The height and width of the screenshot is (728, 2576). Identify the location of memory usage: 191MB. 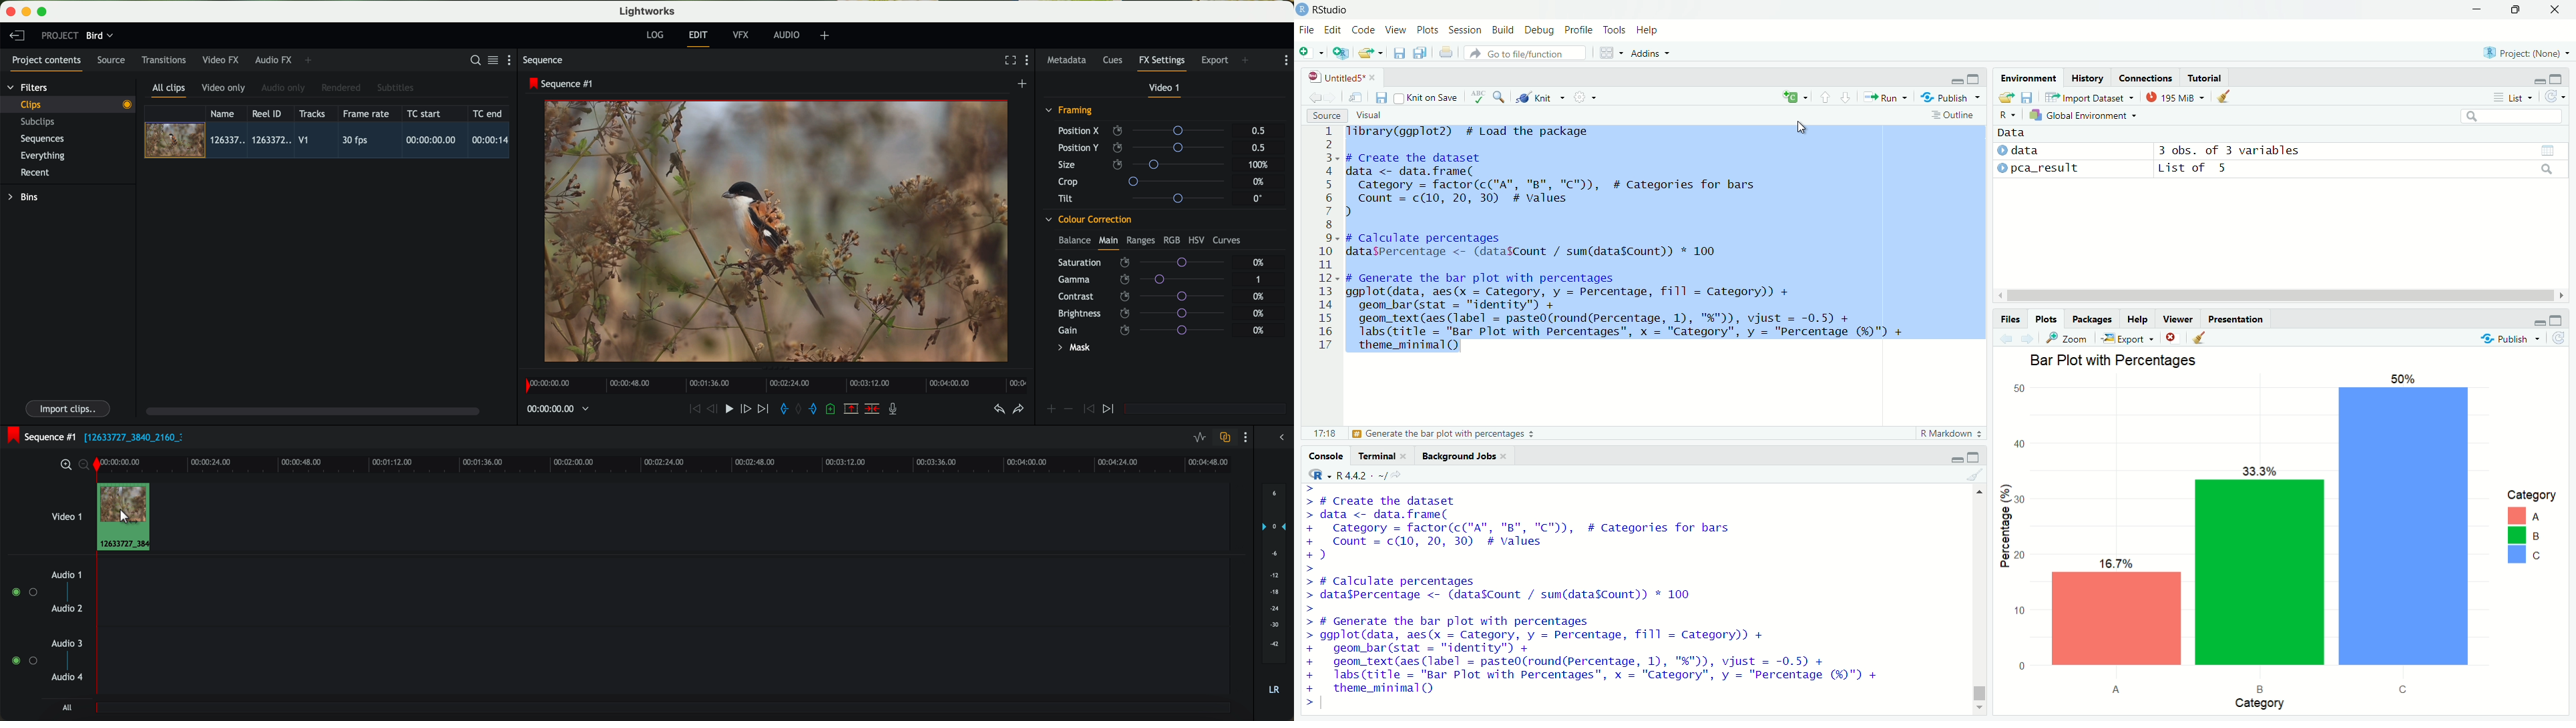
(2177, 96).